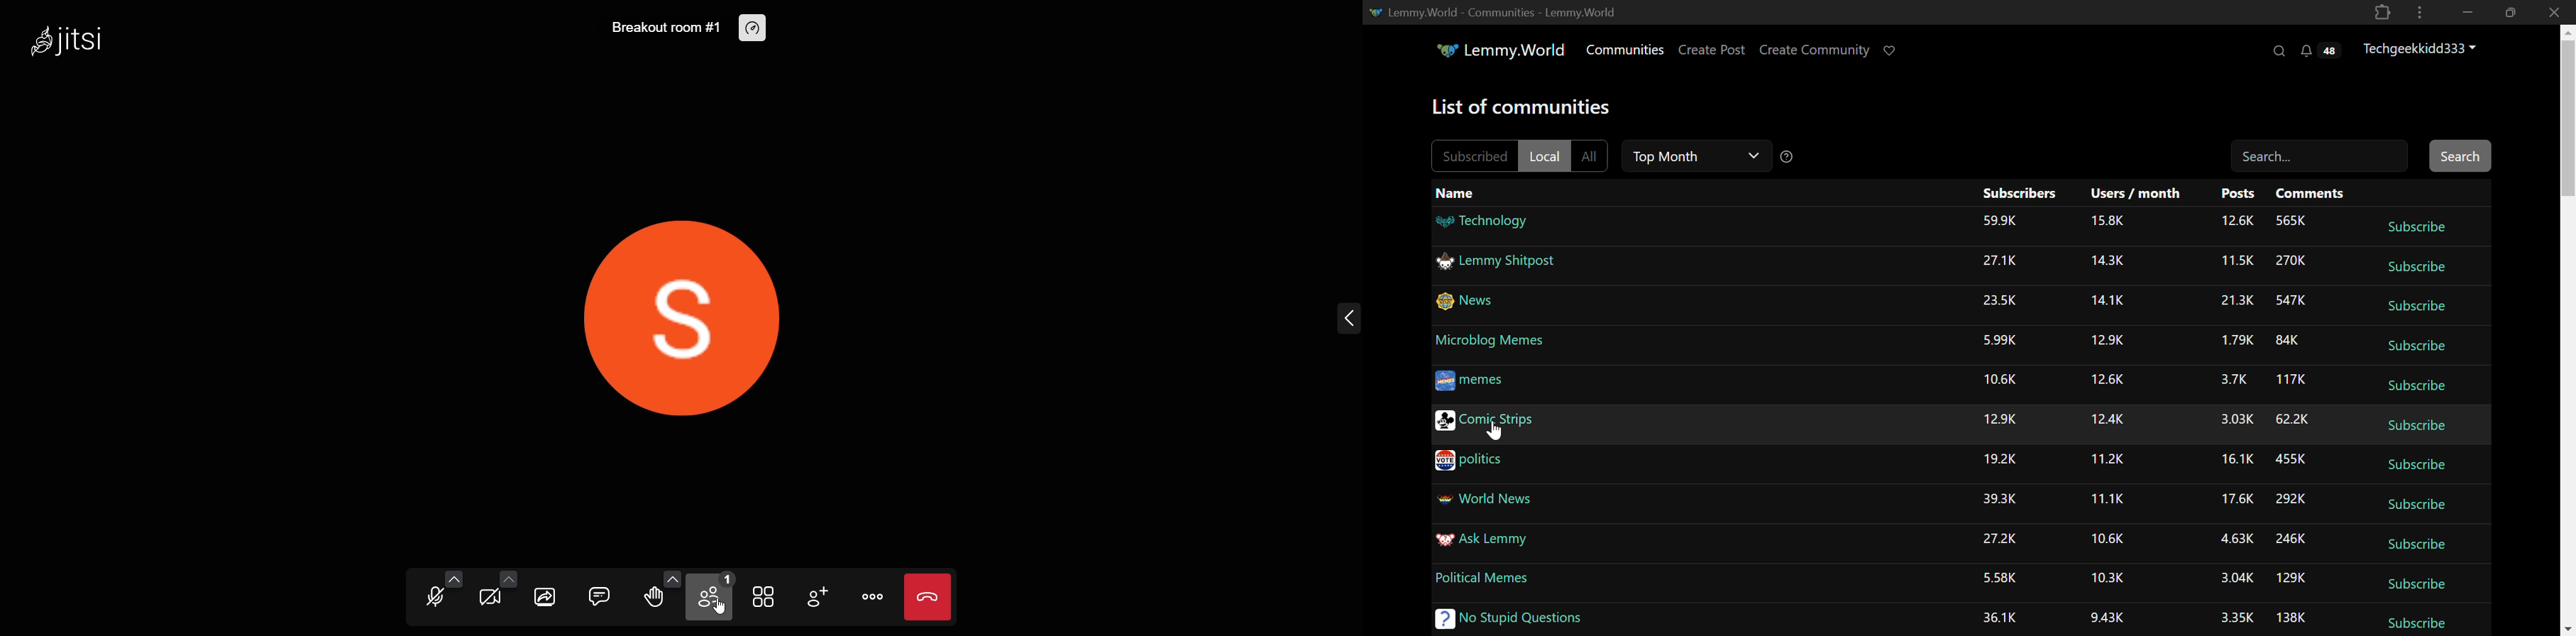  I want to click on more audio option, so click(451, 578).